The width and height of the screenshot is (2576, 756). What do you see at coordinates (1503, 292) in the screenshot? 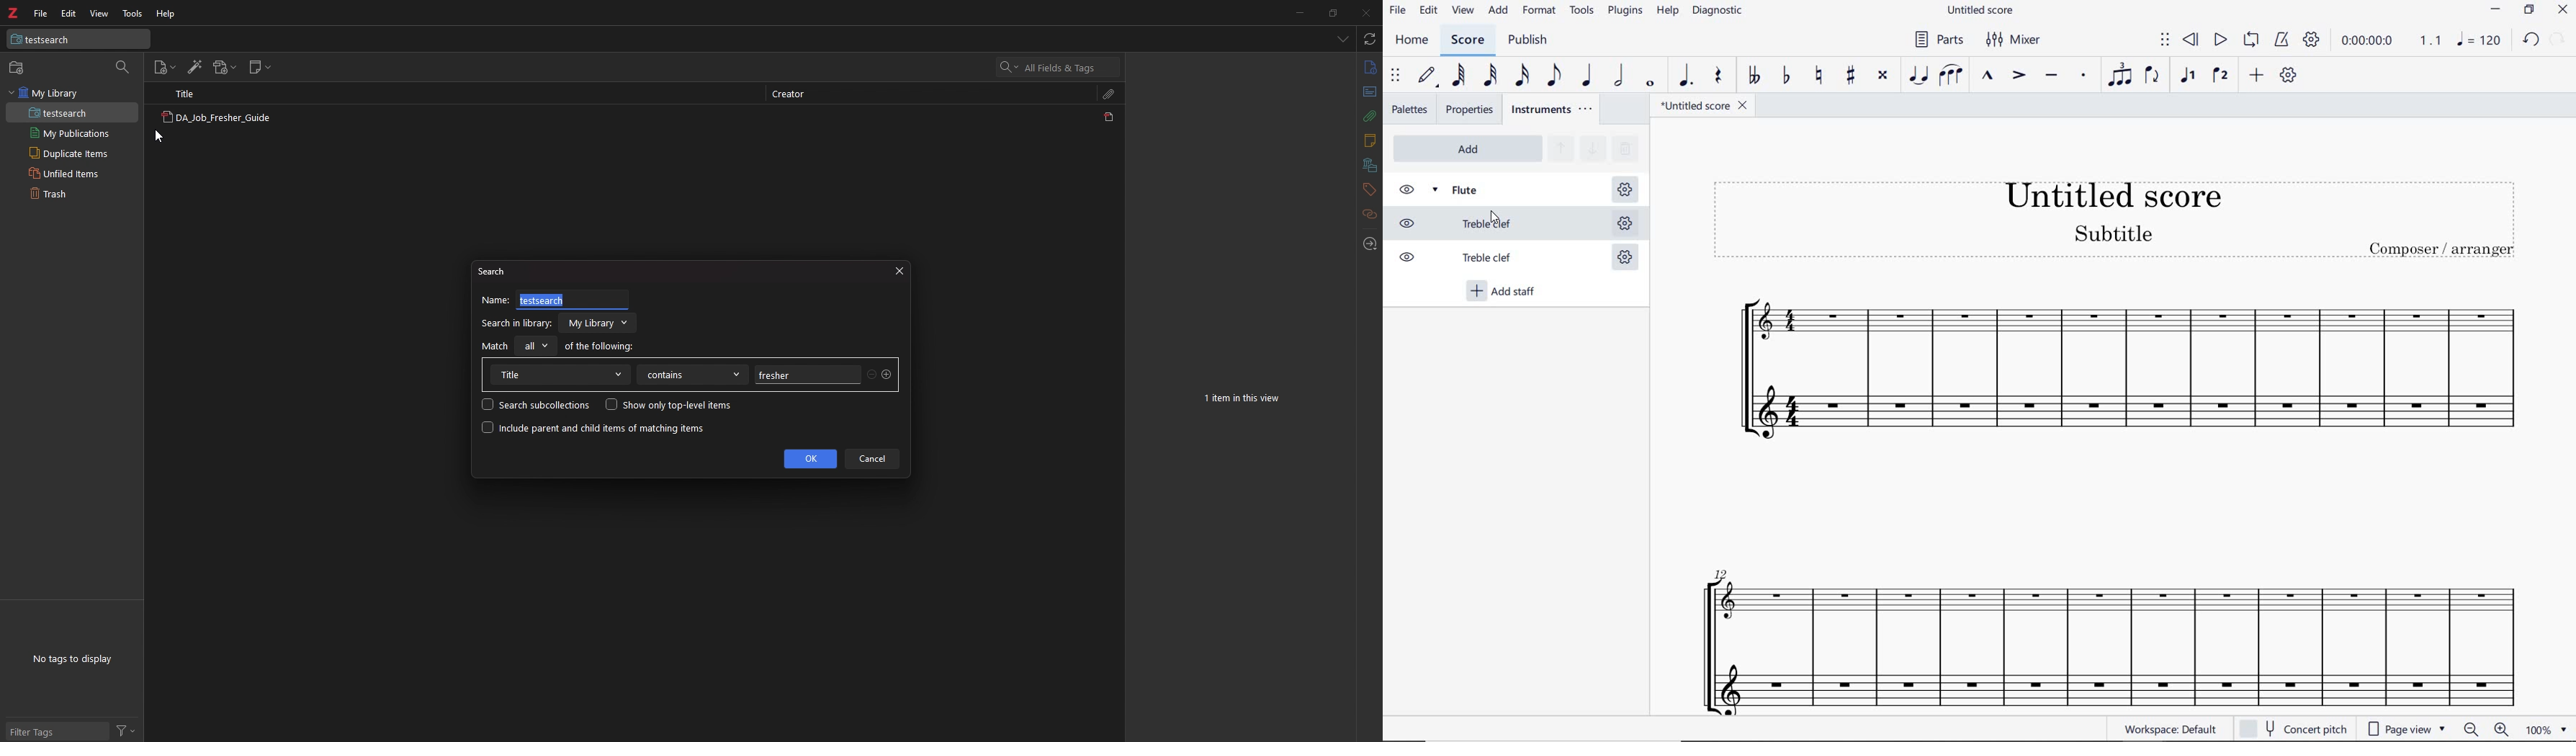
I see `add staff` at bounding box center [1503, 292].